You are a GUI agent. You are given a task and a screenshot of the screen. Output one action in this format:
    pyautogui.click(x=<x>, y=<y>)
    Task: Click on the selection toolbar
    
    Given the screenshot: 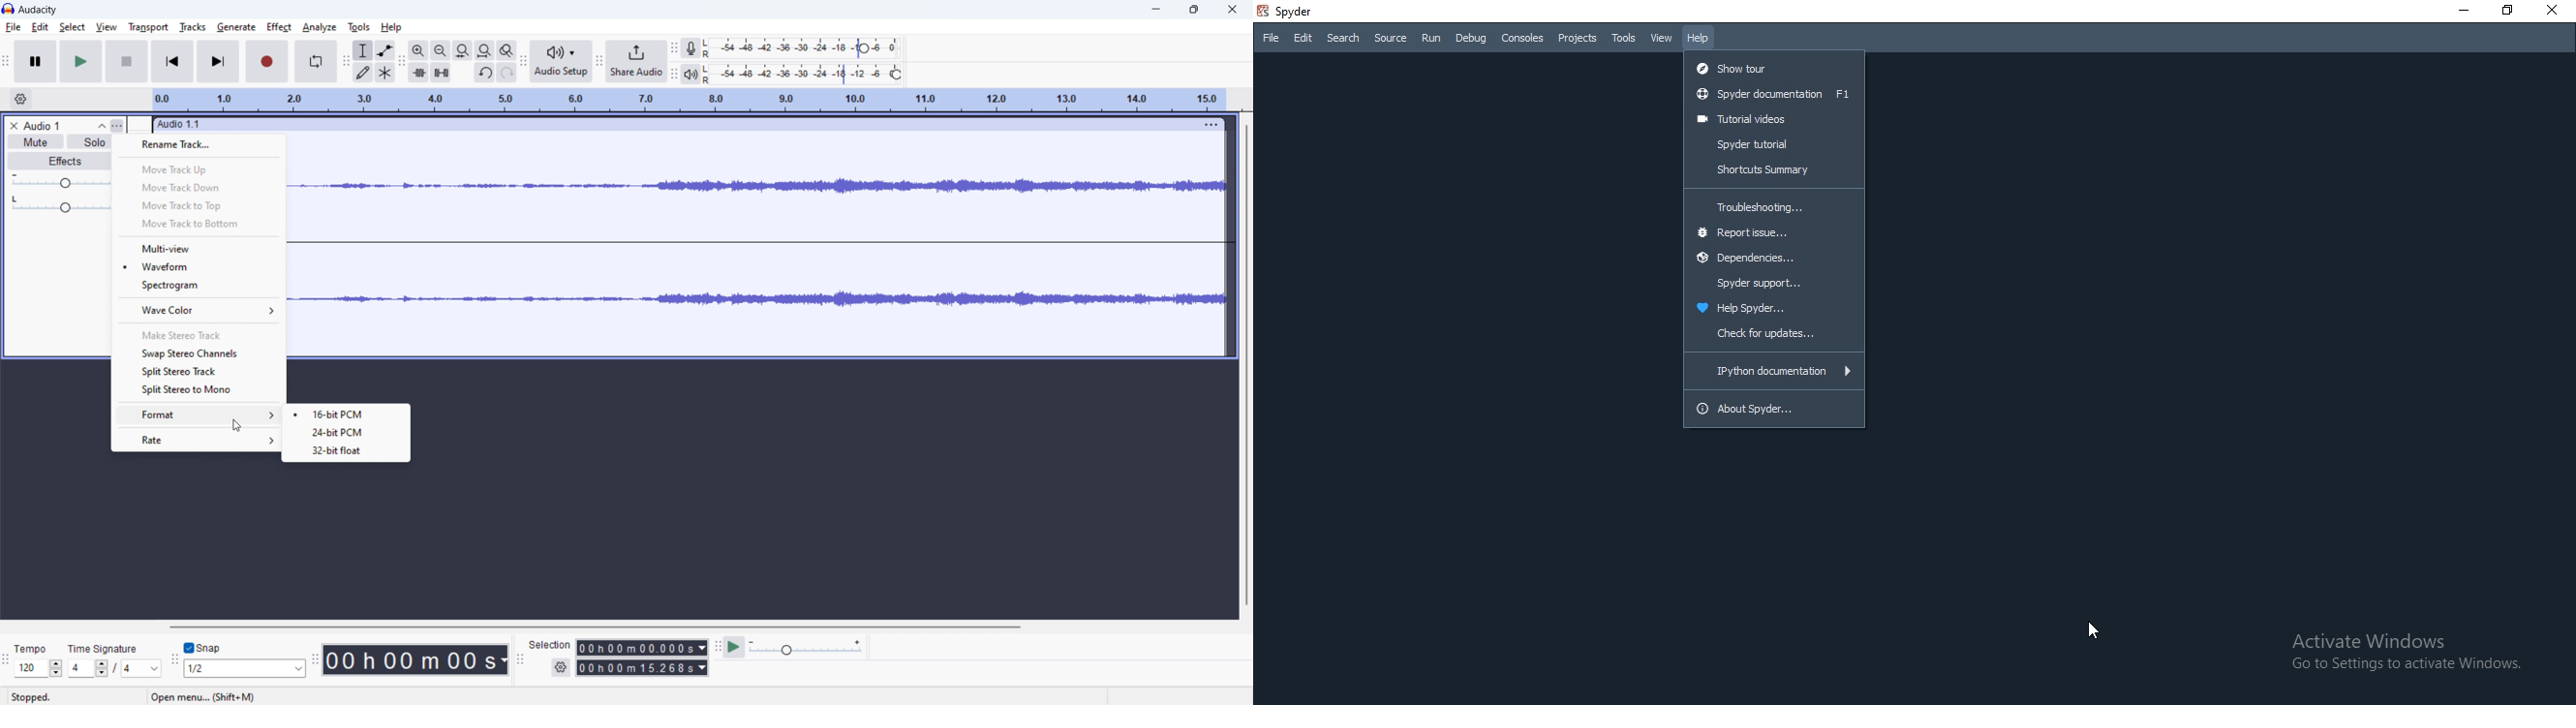 What is the action you would take?
    pyautogui.click(x=519, y=659)
    